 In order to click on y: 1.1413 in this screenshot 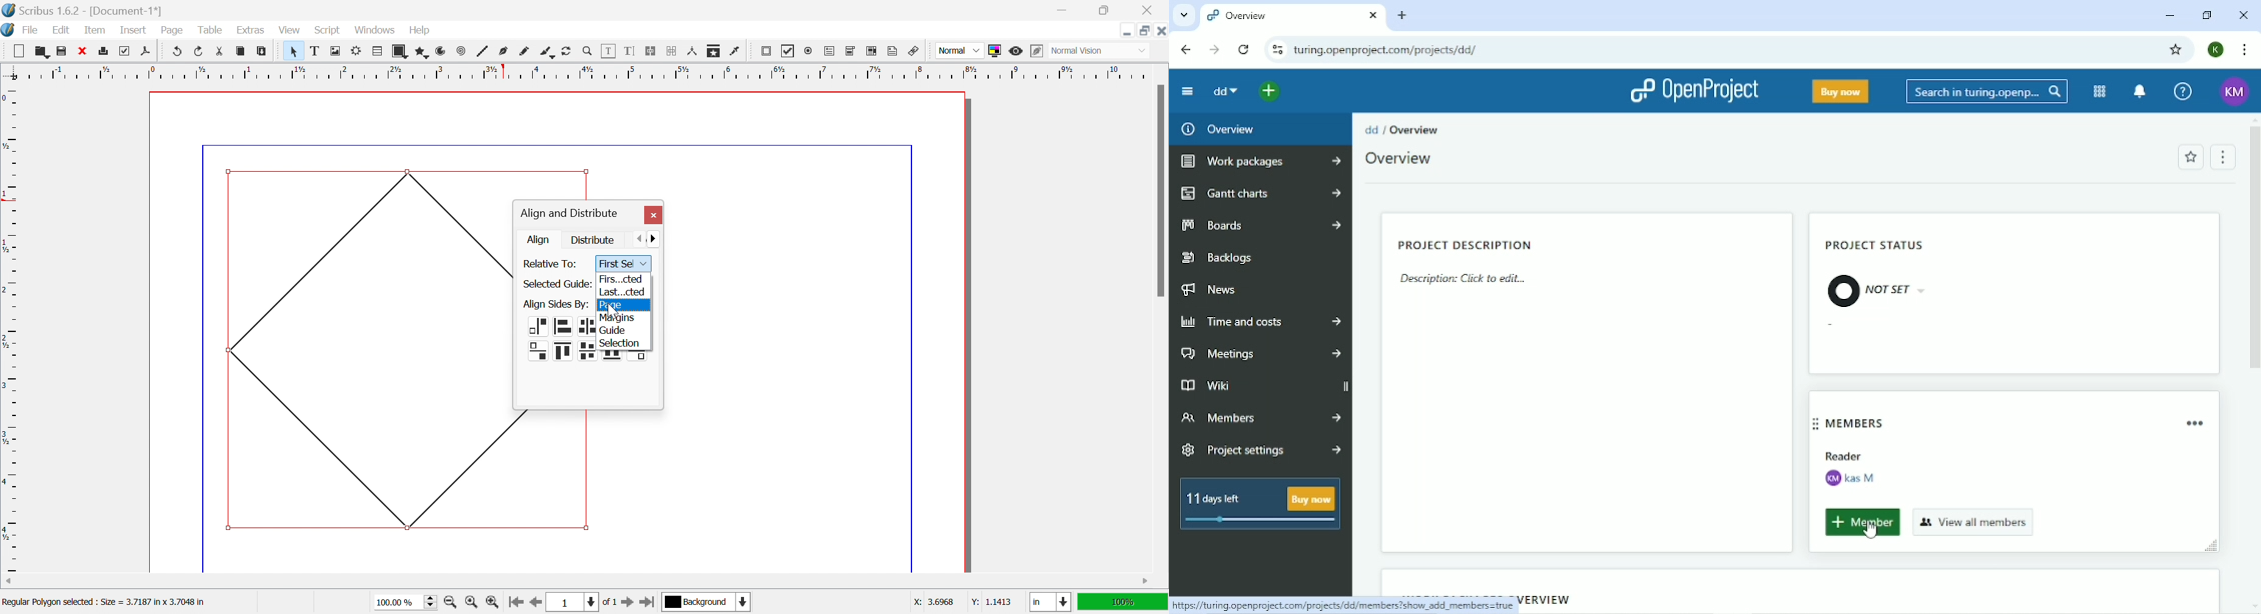, I will do `click(990, 602)`.